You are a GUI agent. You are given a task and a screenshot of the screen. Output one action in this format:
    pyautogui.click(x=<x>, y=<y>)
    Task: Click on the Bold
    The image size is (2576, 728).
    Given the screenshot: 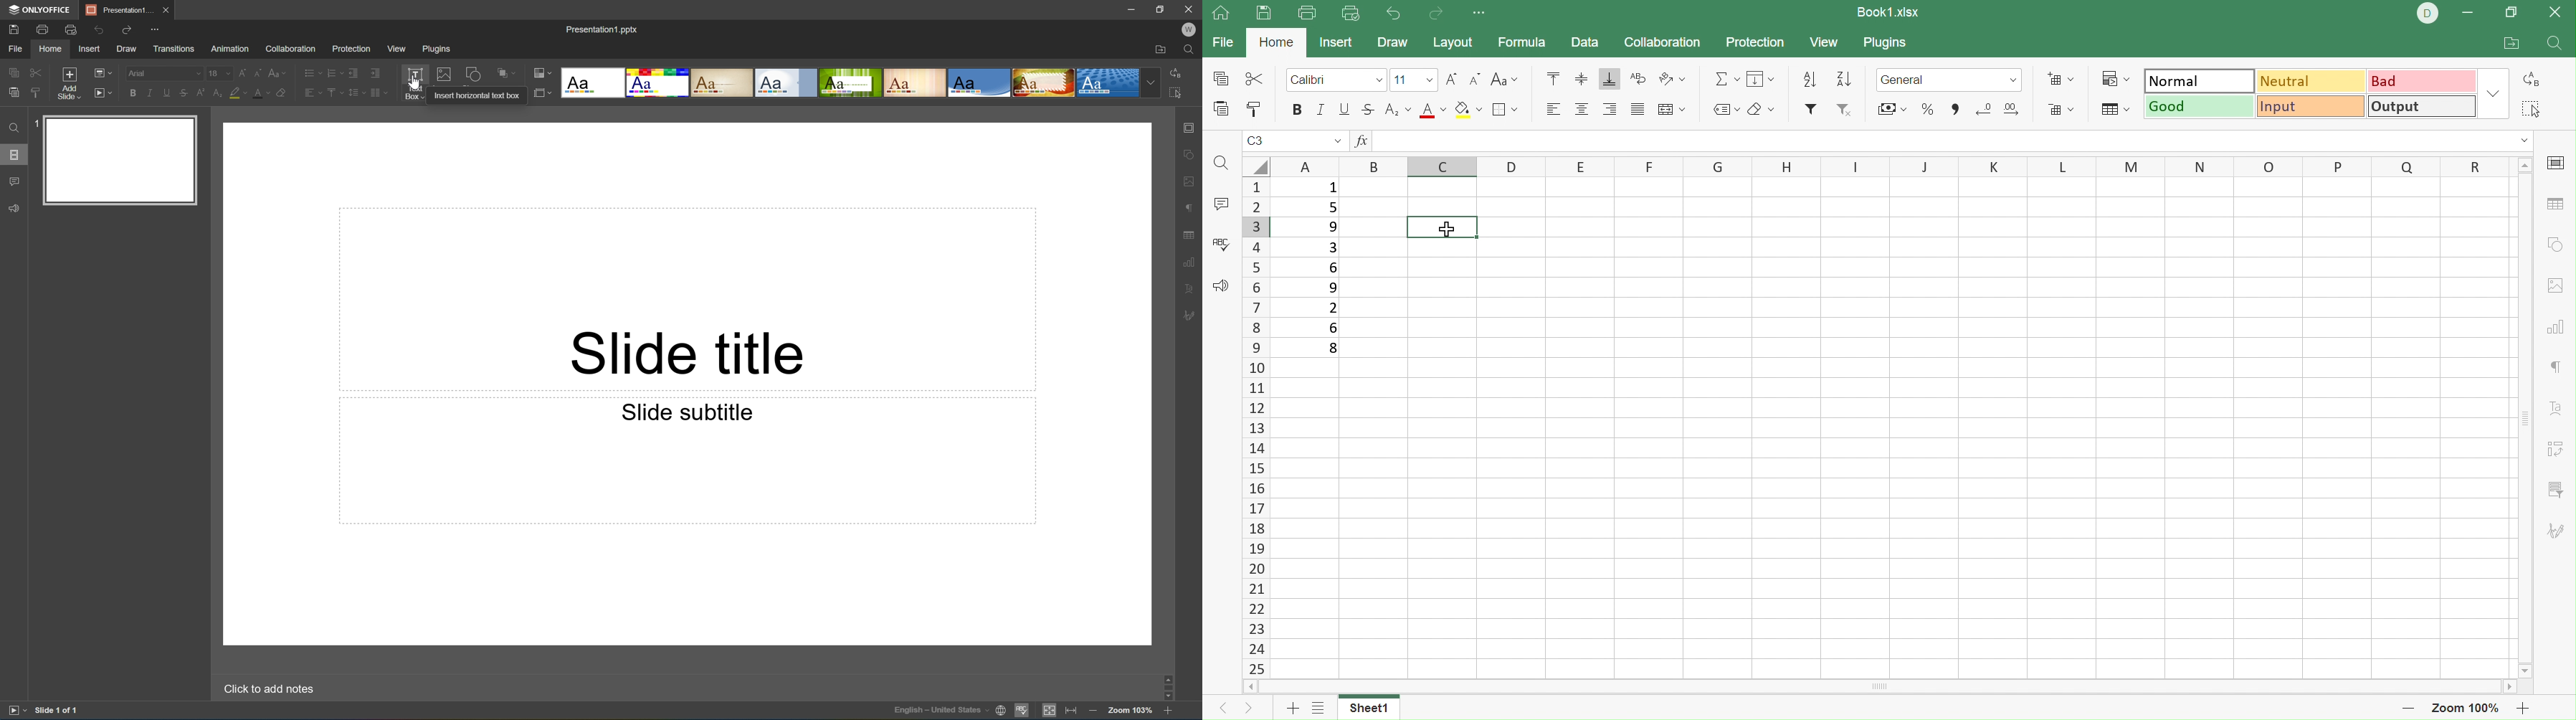 What is the action you would take?
    pyautogui.click(x=133, y=91)
    